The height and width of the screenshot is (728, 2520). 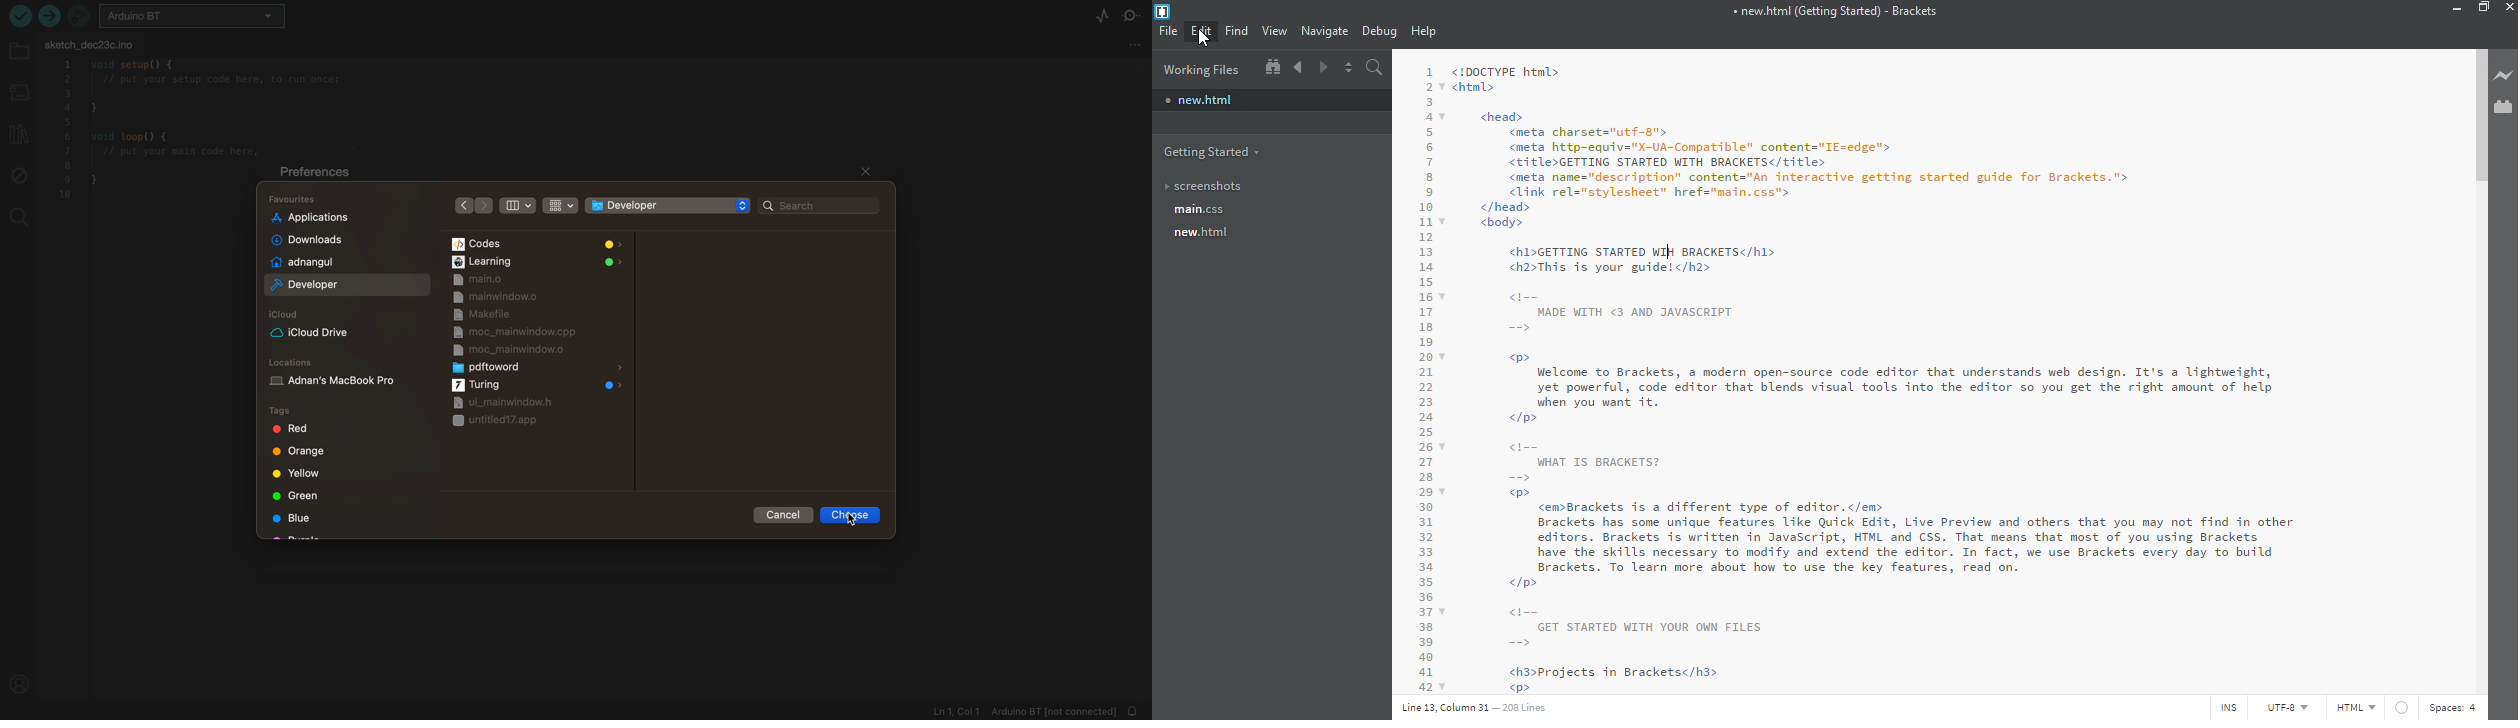 I want to click on ins, so click(x=2226, y=708).